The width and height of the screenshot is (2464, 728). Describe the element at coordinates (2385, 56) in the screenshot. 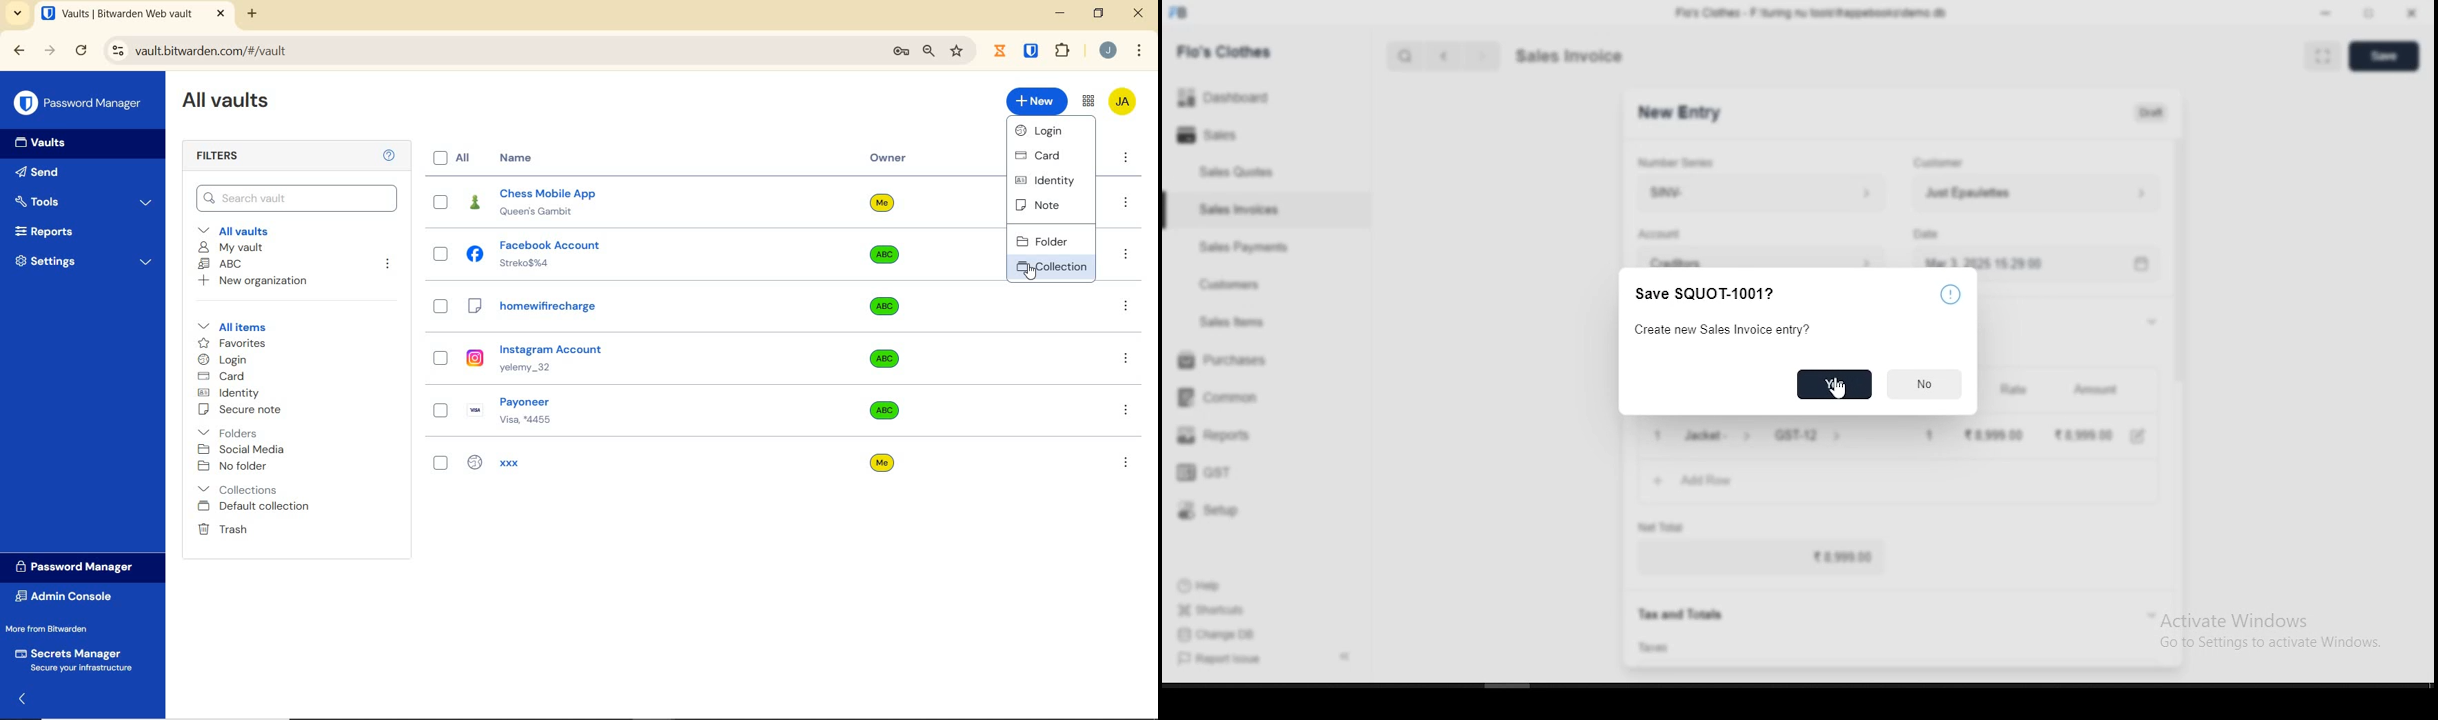

I see `save` at that location.